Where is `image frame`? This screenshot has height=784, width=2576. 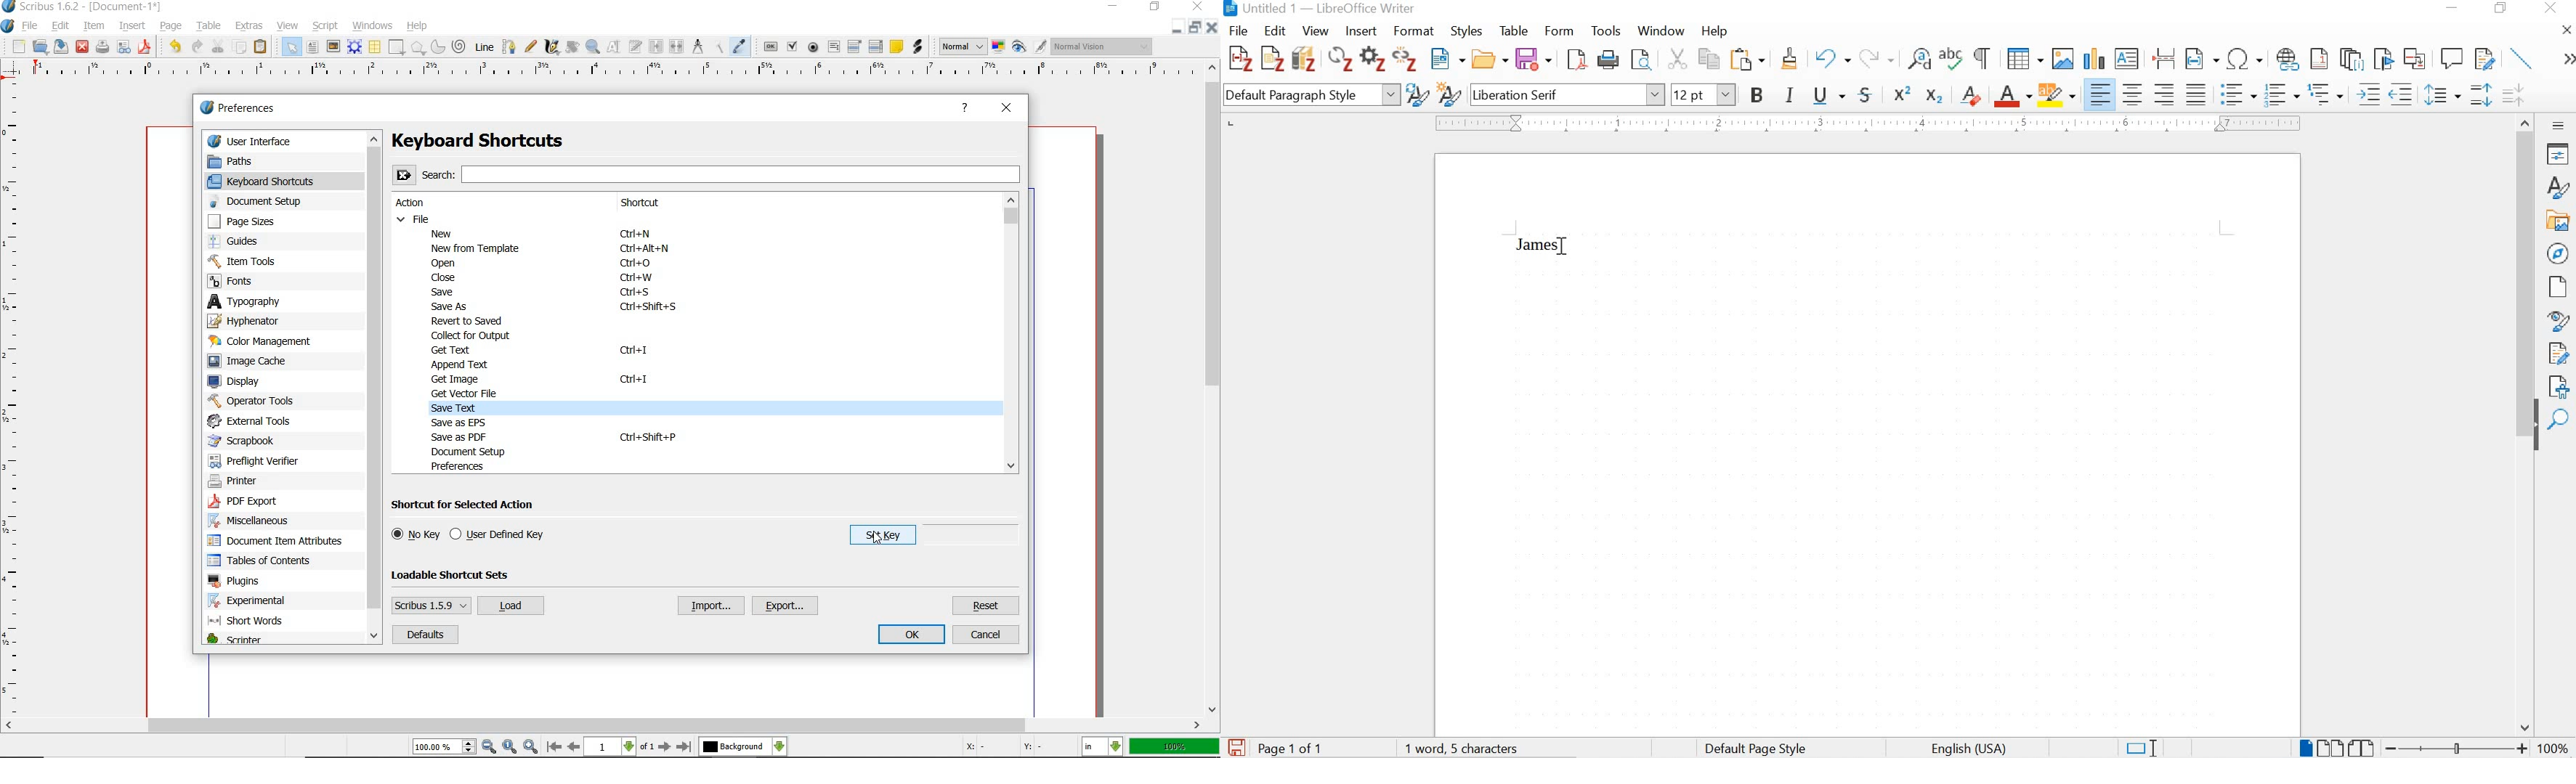 image frame is located at coordinates (333, 48).